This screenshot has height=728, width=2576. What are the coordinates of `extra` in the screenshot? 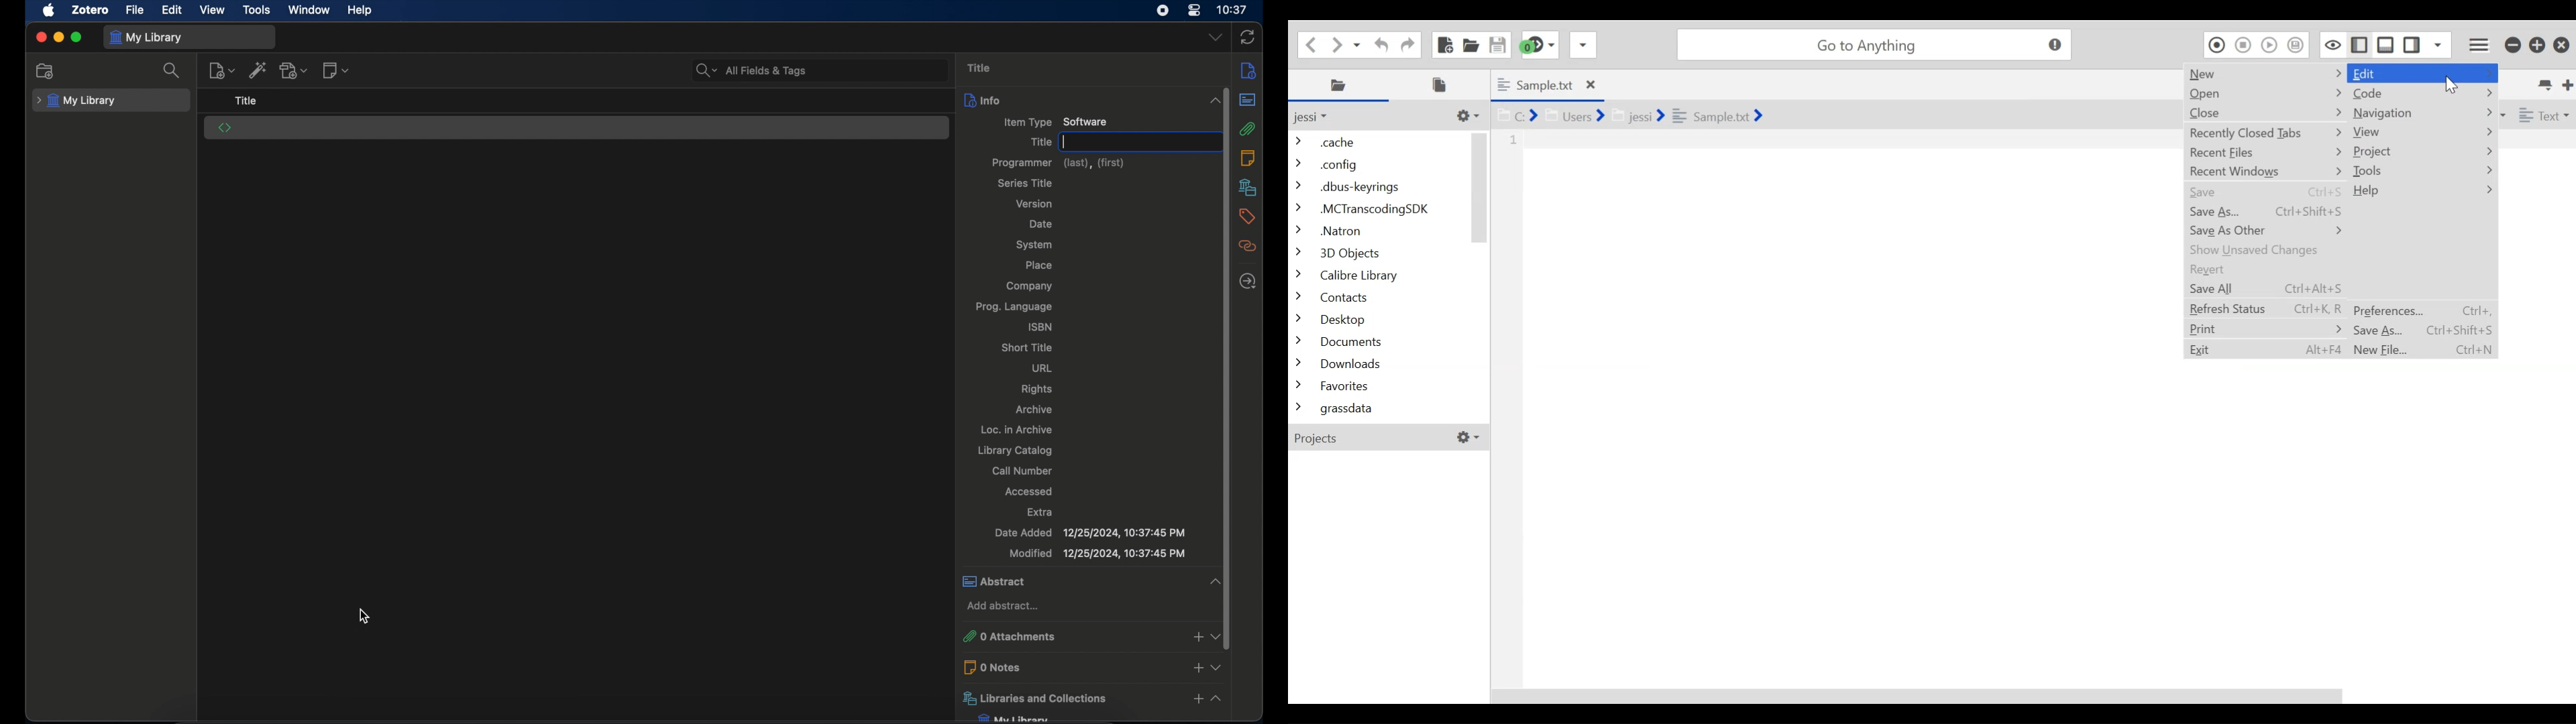 It's located at (1042, 511).